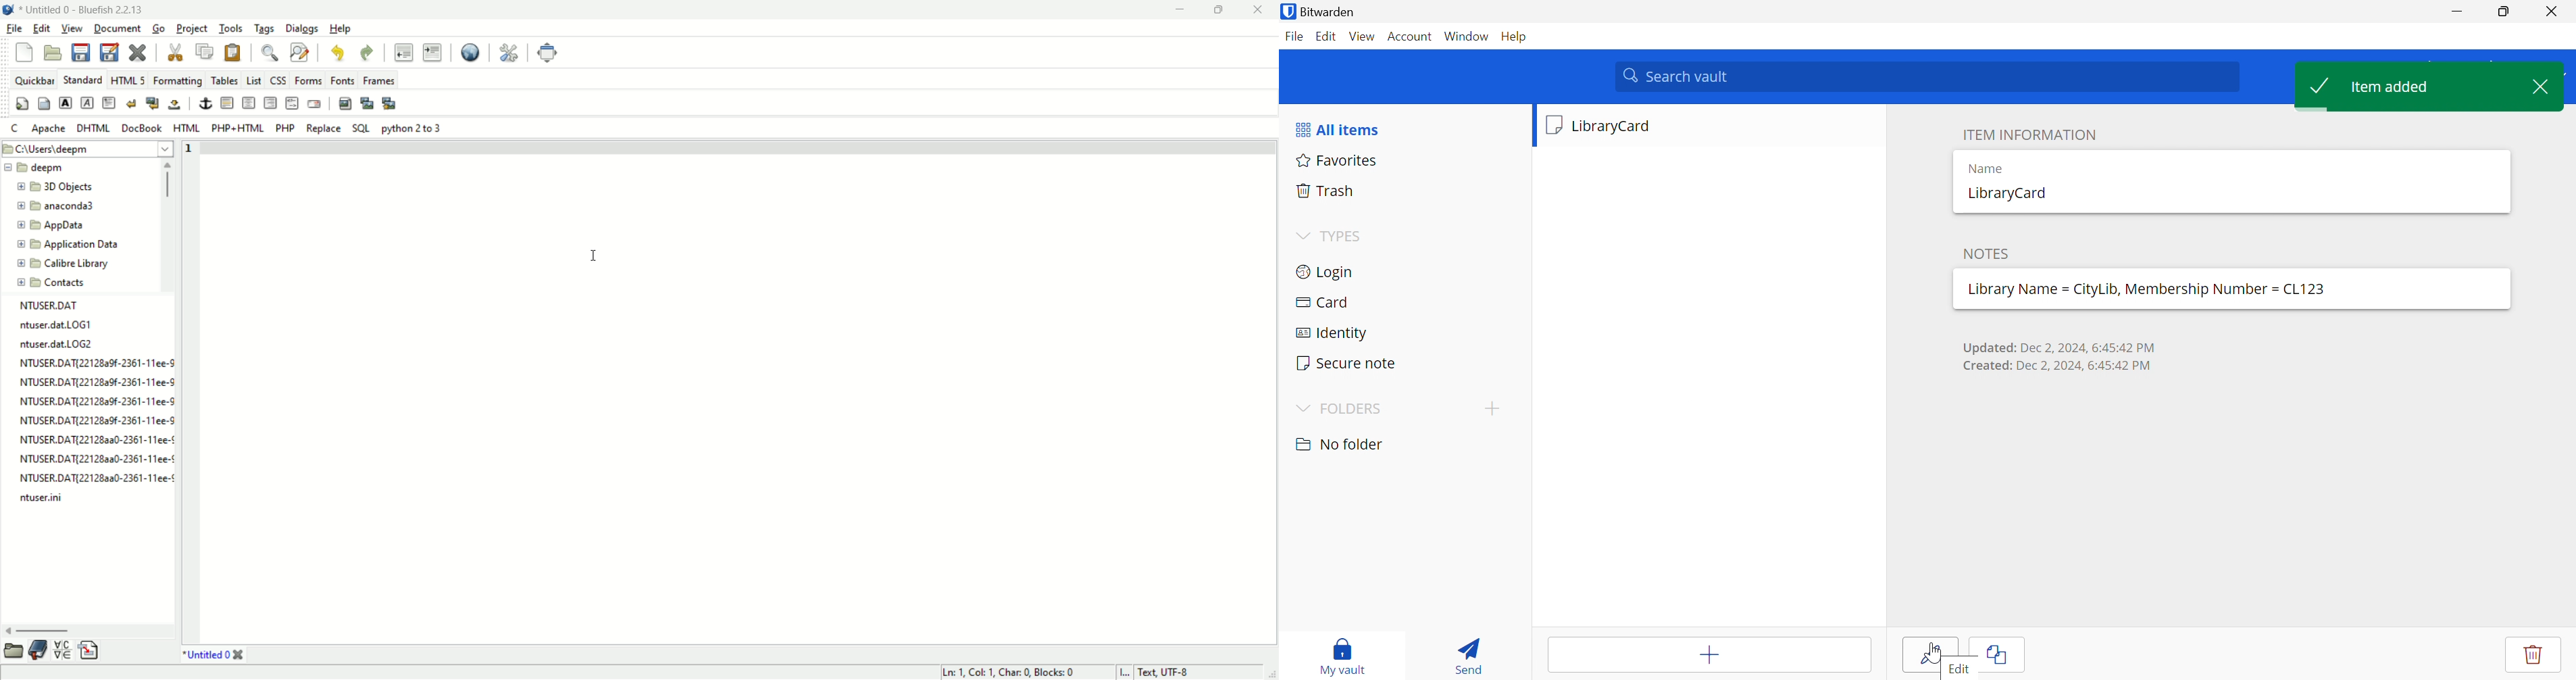  What do you see at coordinates (2548, 85) in the screenshot?
I see `Close` at bounding box center [2548, 85].